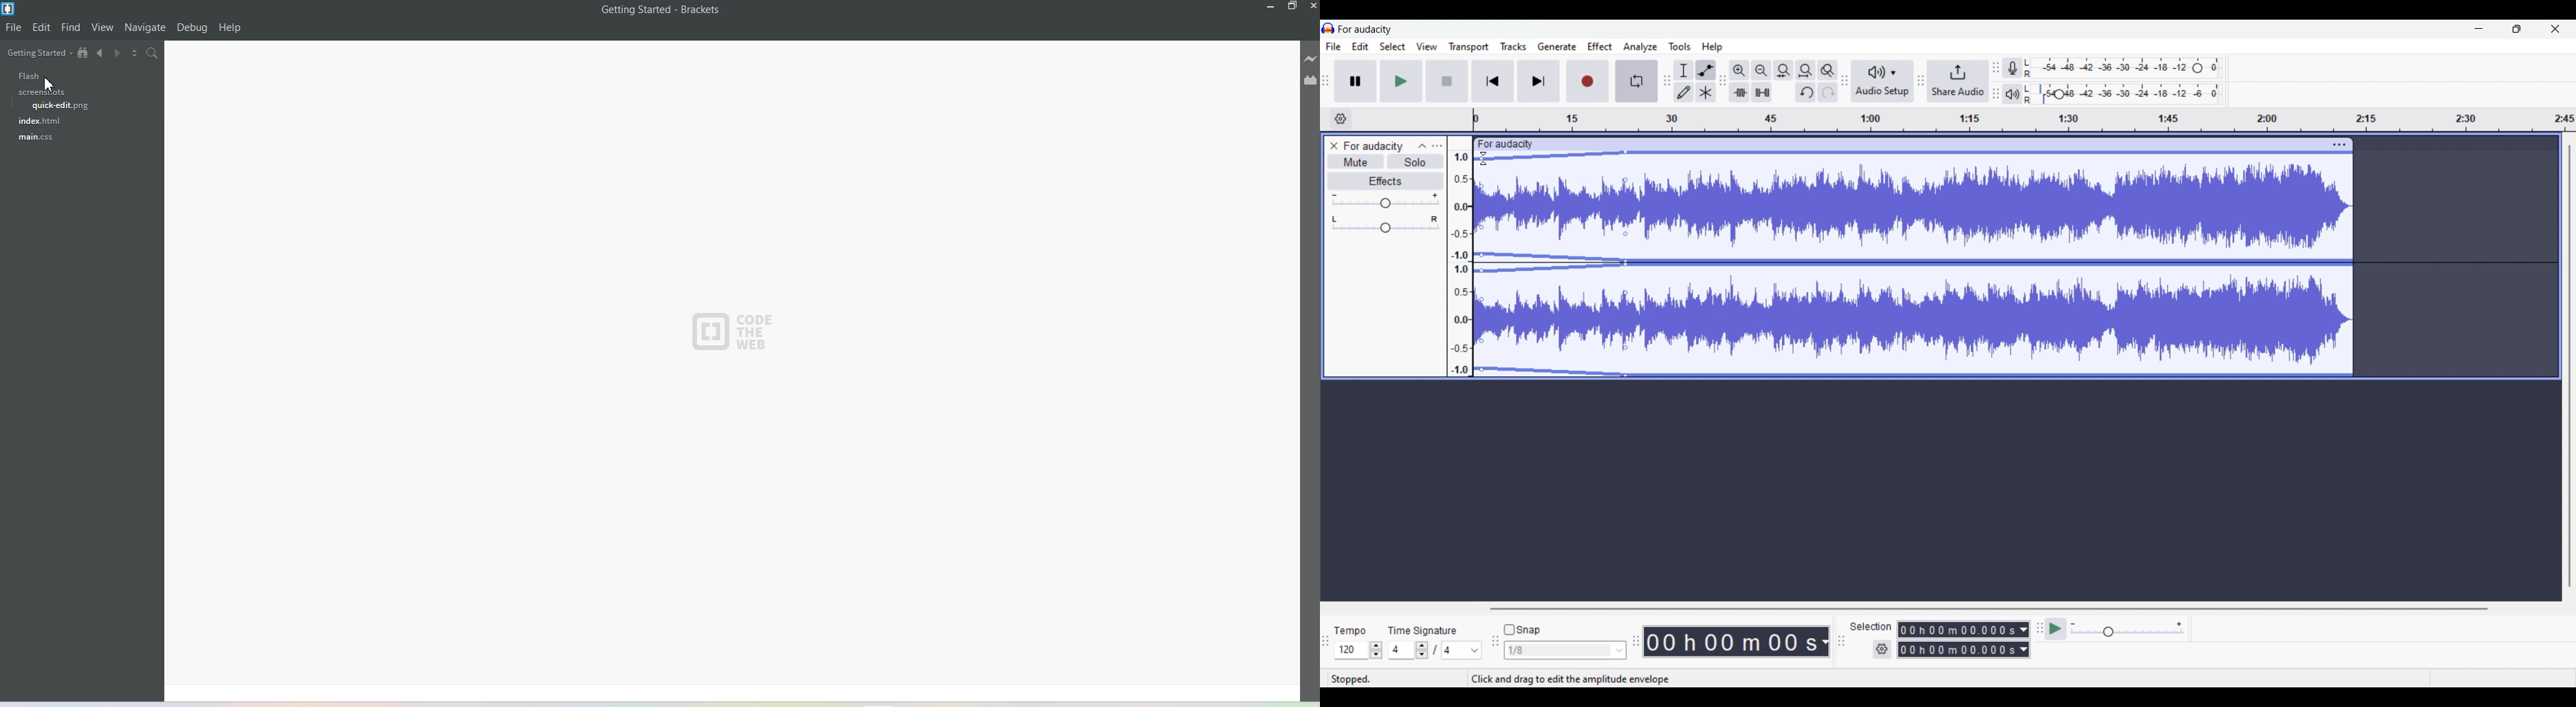  Describe the element at coordinates (2127, 628) in the screenshot. I see `Playback speed settings` at that location.